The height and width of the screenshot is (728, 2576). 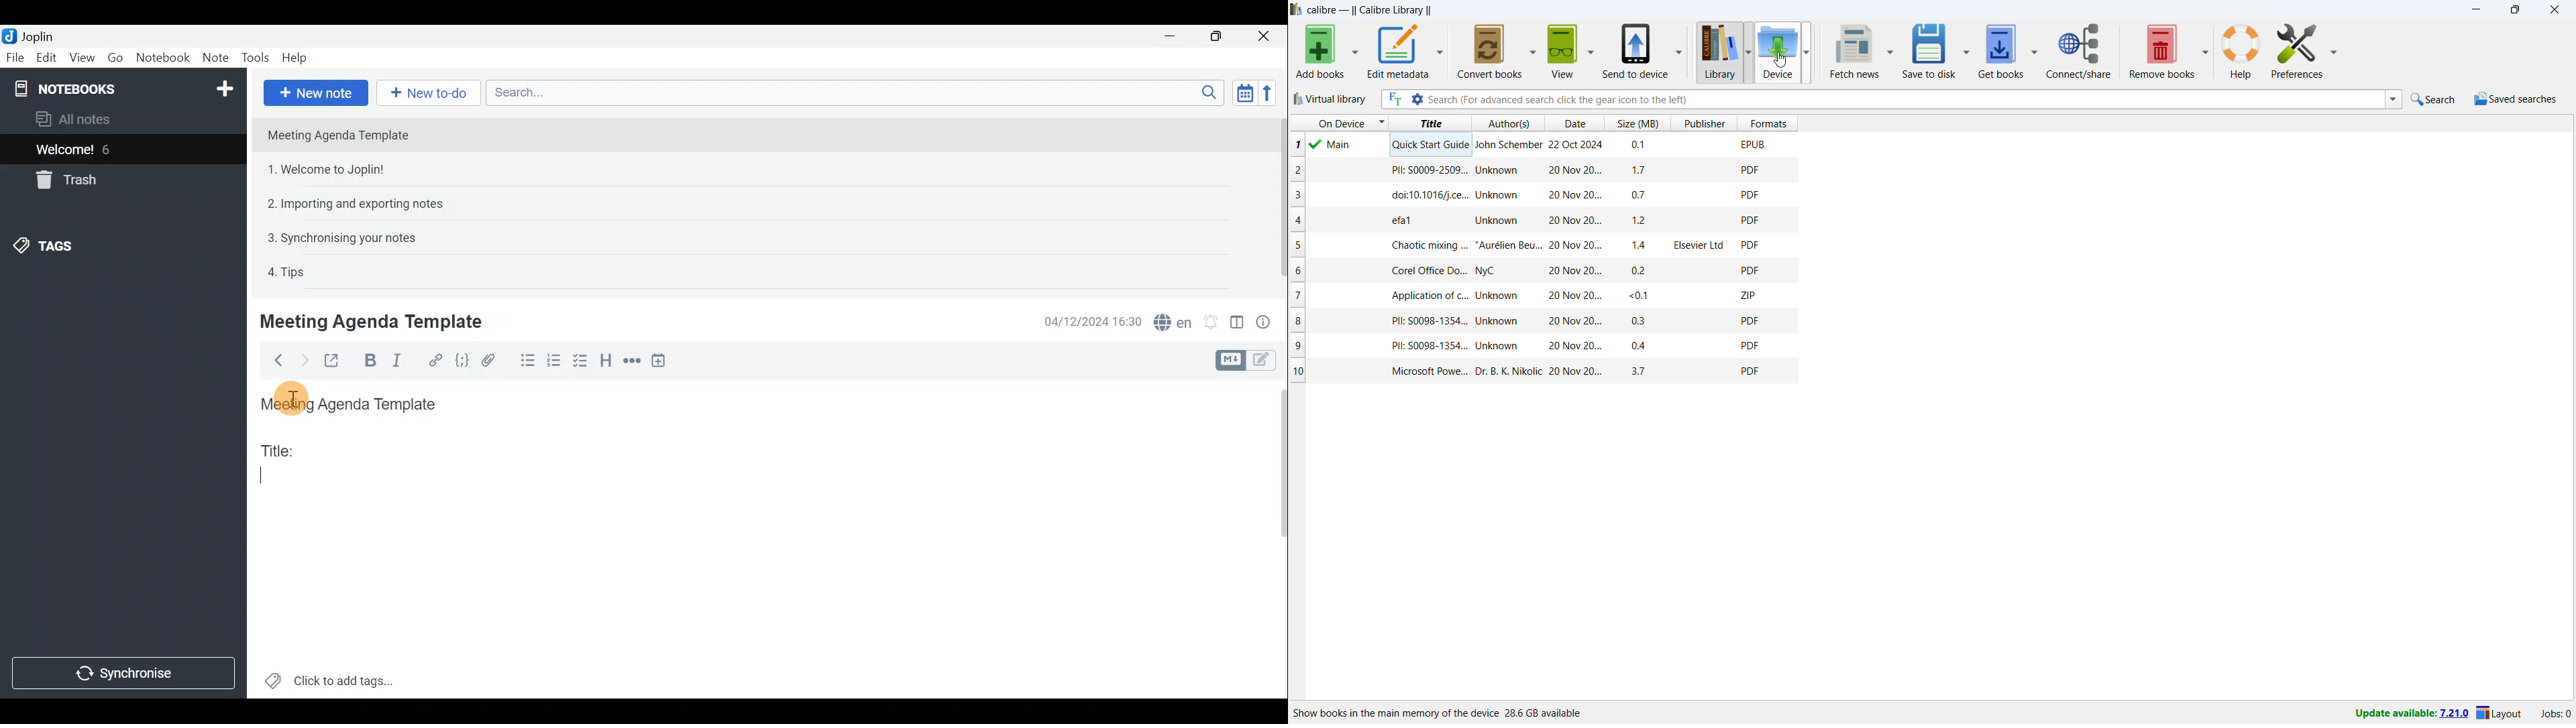 What do you see at coordinates (1905, 99) in the screenshot?
I see `enter search string` at bounding box center [1905, 99].